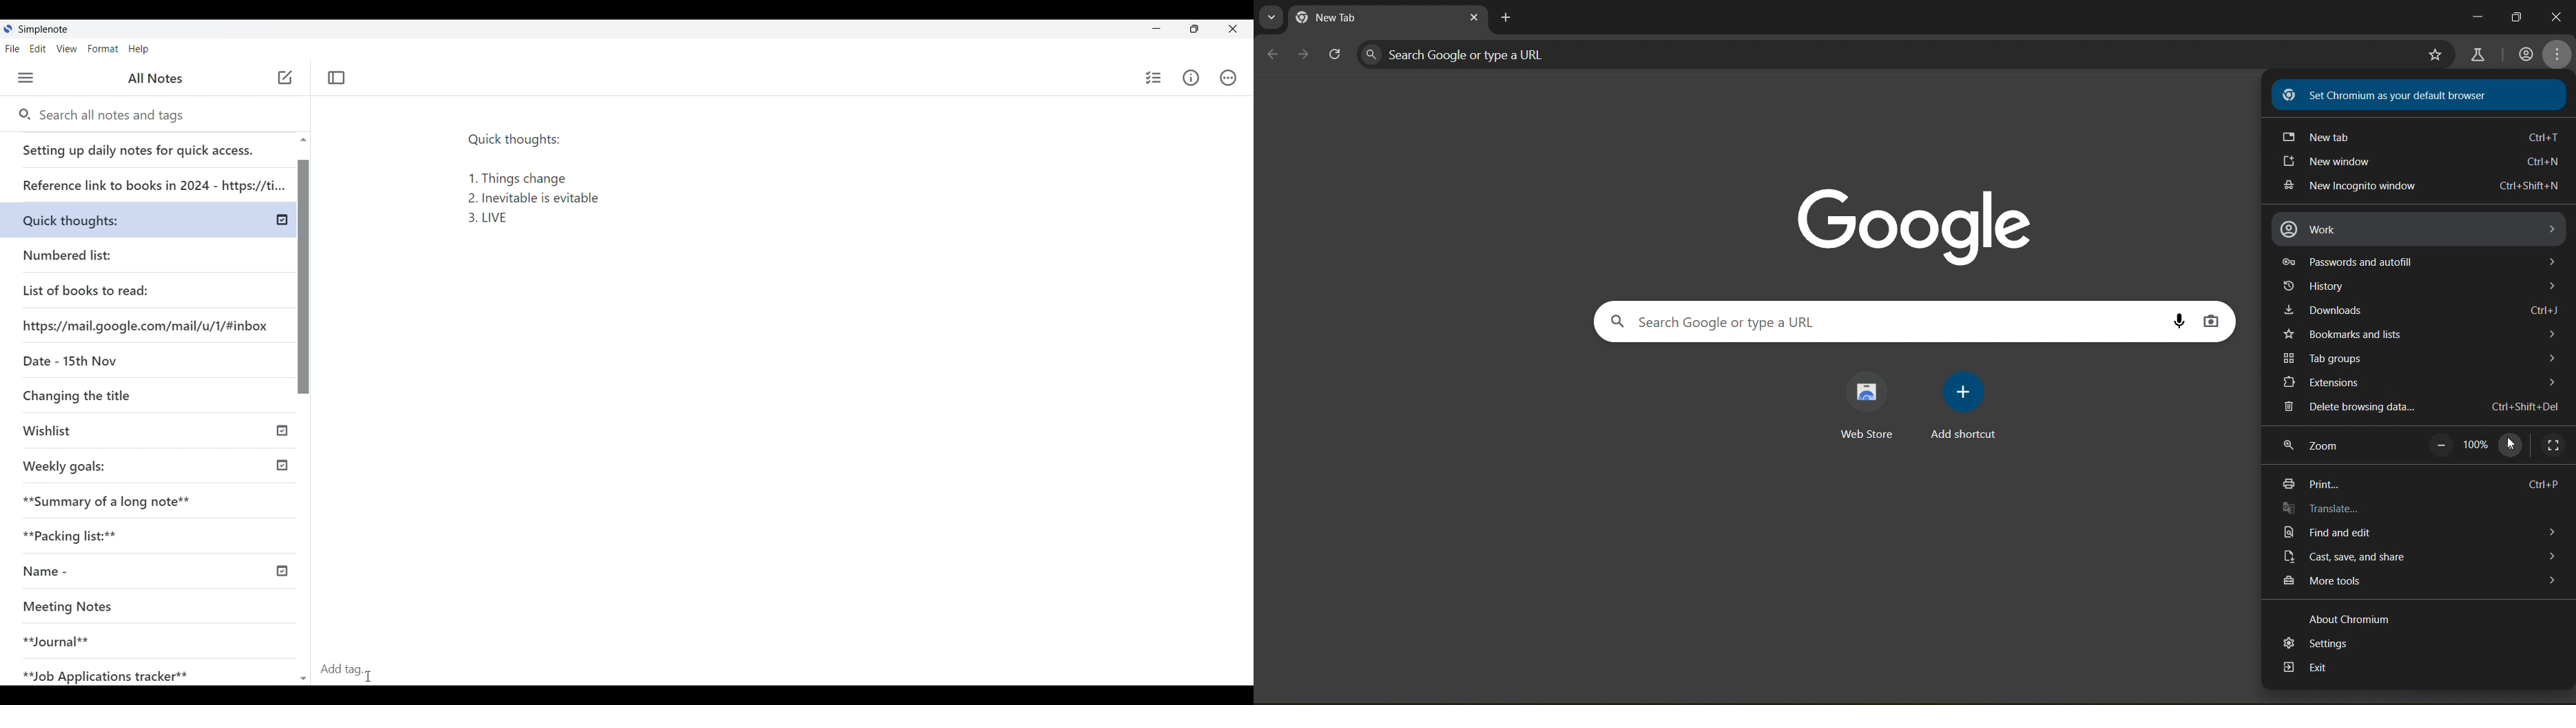 This screenshot has height=728, width=2576. I want to click on search labs, so click(2478, 54).